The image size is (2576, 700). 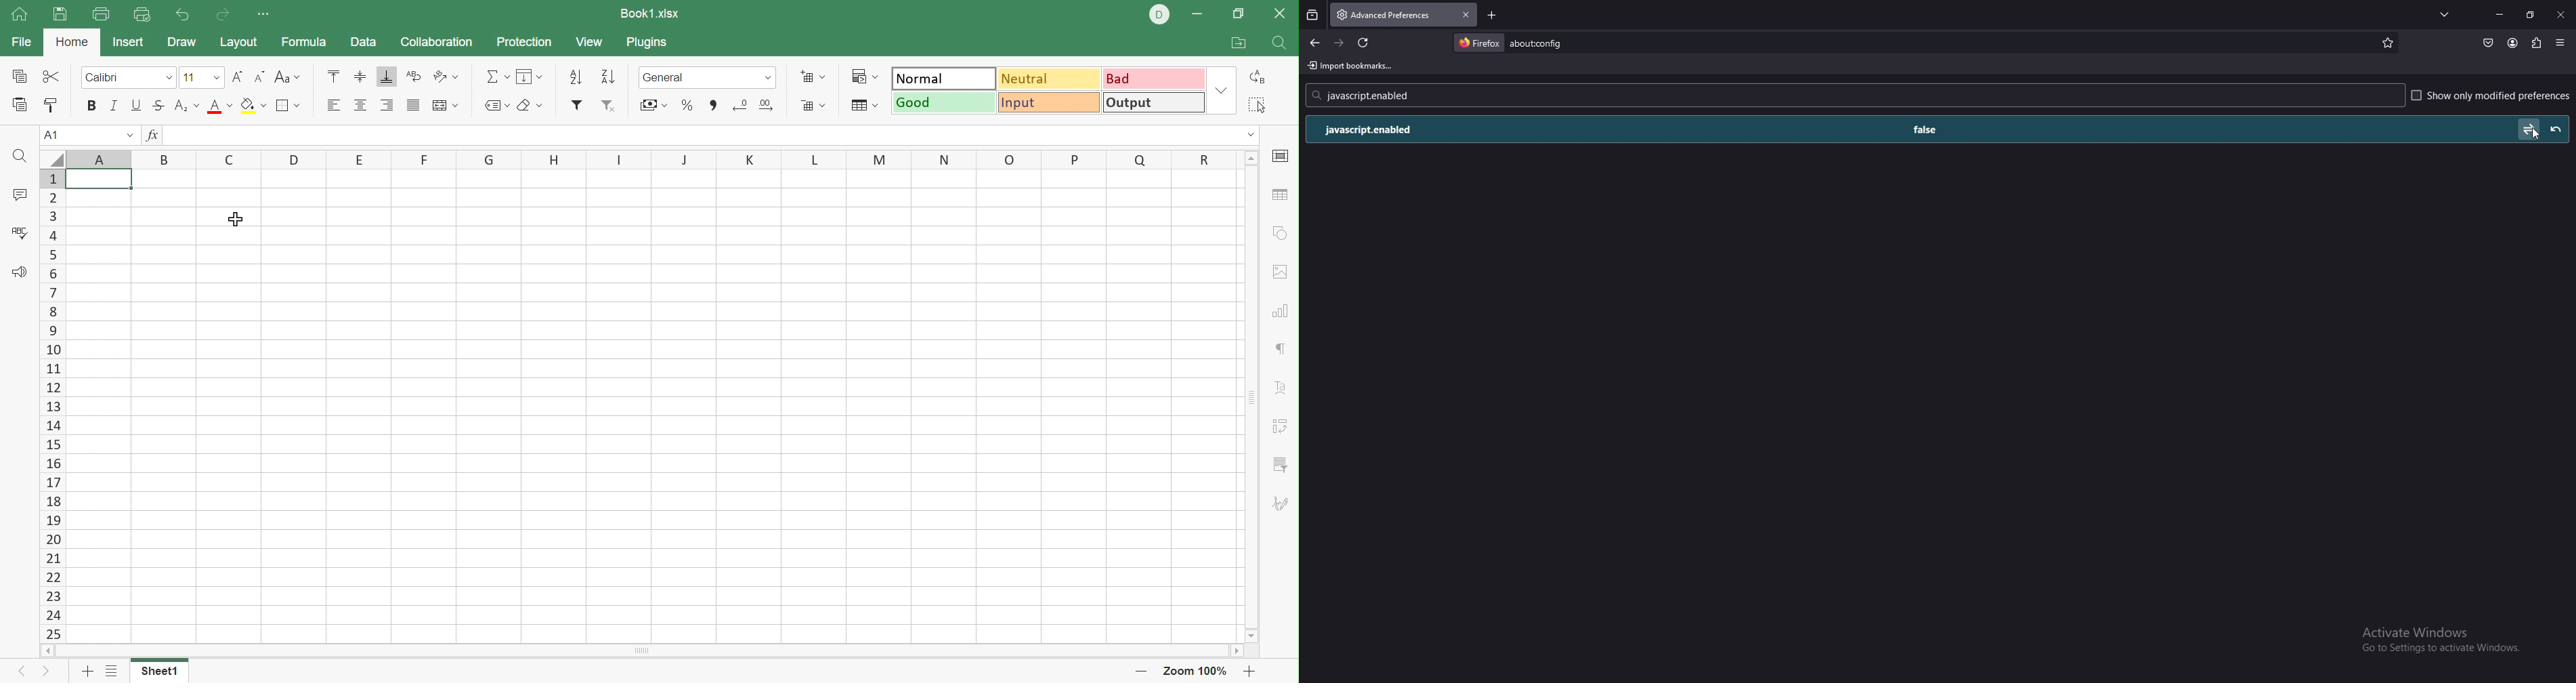 I want to click on Good, so click(x=942, y=102).